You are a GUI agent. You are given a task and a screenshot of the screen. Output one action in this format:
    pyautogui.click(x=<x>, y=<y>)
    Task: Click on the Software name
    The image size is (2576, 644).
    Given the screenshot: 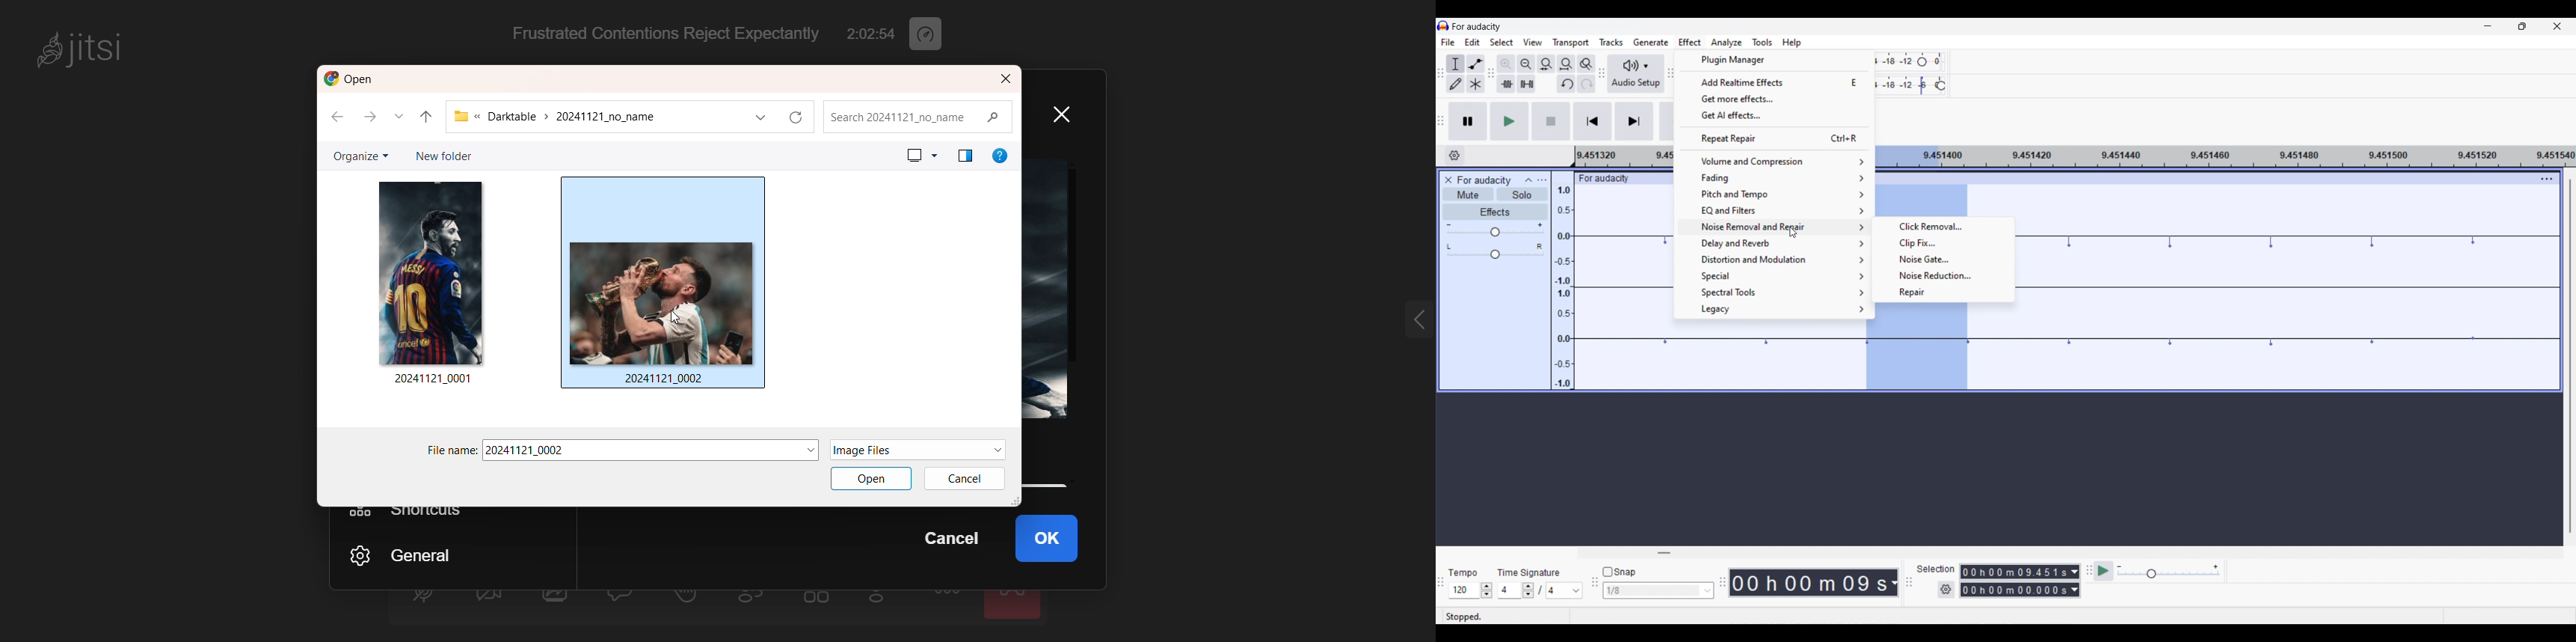 What is the action you would take?
    pyautogui.click(x=1477, y=27)
    